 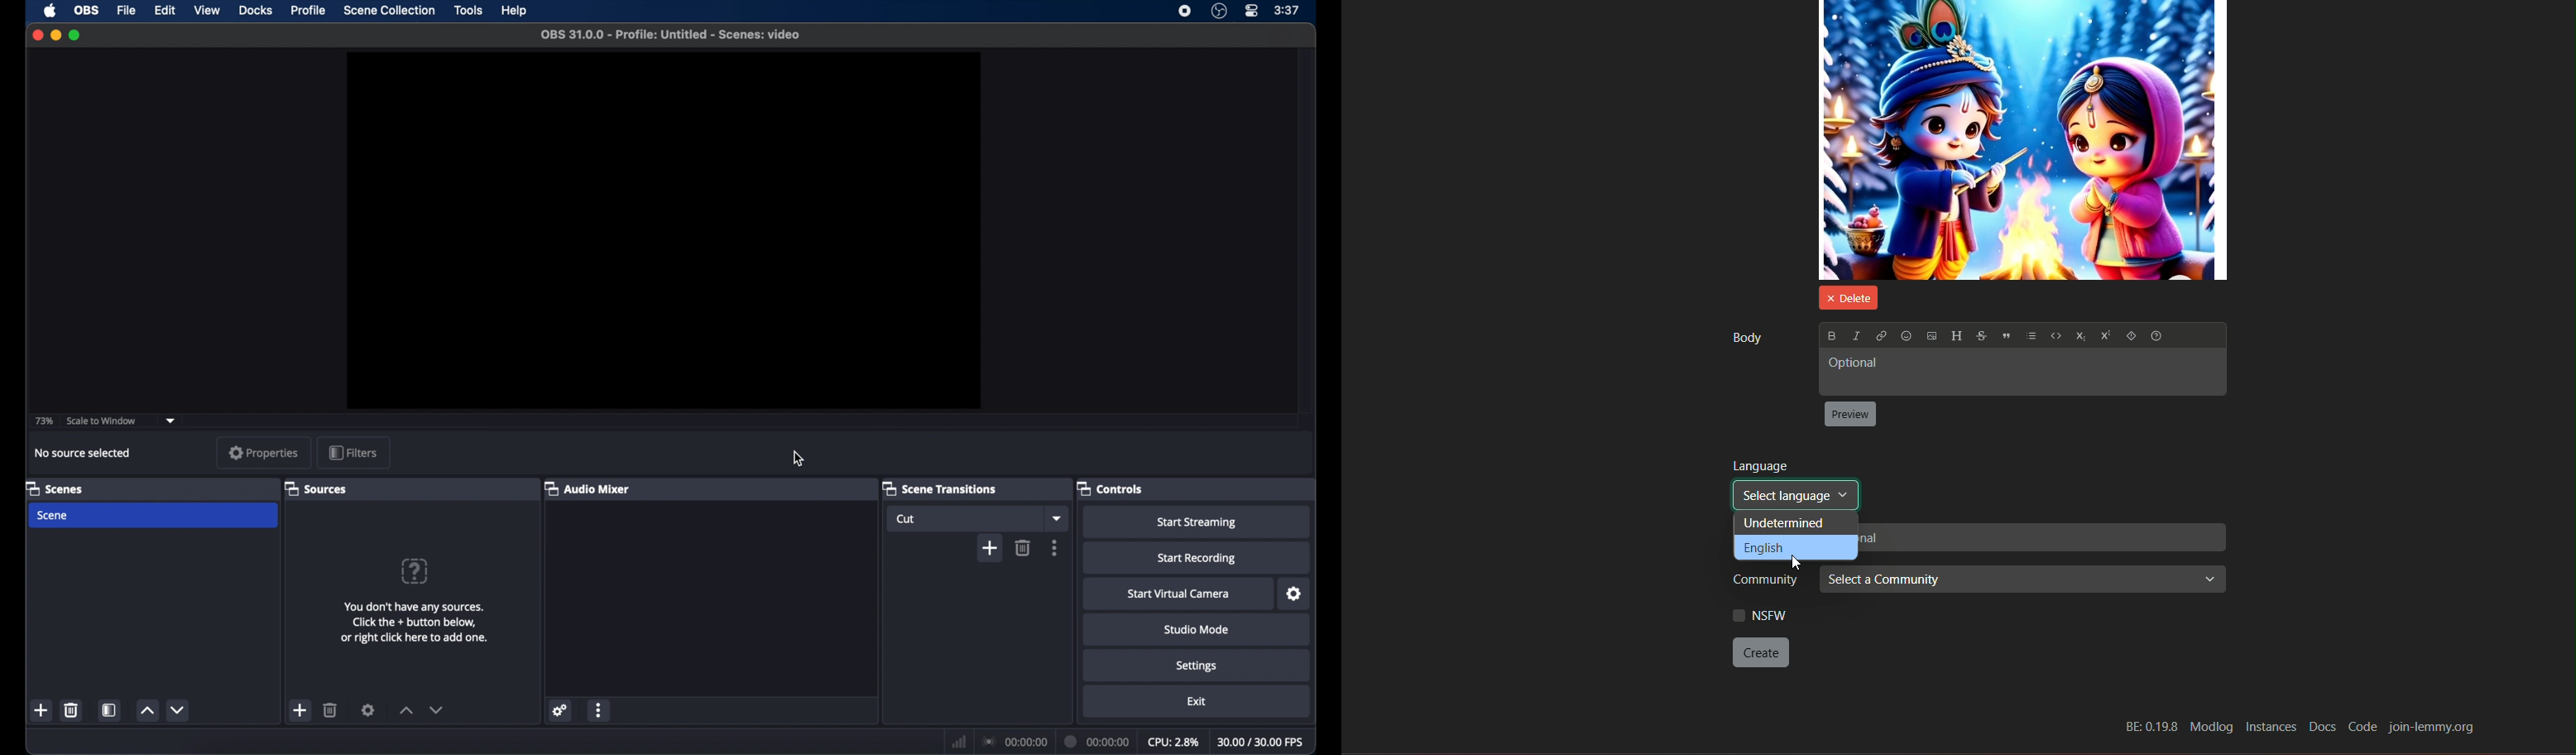 What do you see at coordinates (310, 10) in the screenshot?
I see `profile` at bounding box center [310, 10].